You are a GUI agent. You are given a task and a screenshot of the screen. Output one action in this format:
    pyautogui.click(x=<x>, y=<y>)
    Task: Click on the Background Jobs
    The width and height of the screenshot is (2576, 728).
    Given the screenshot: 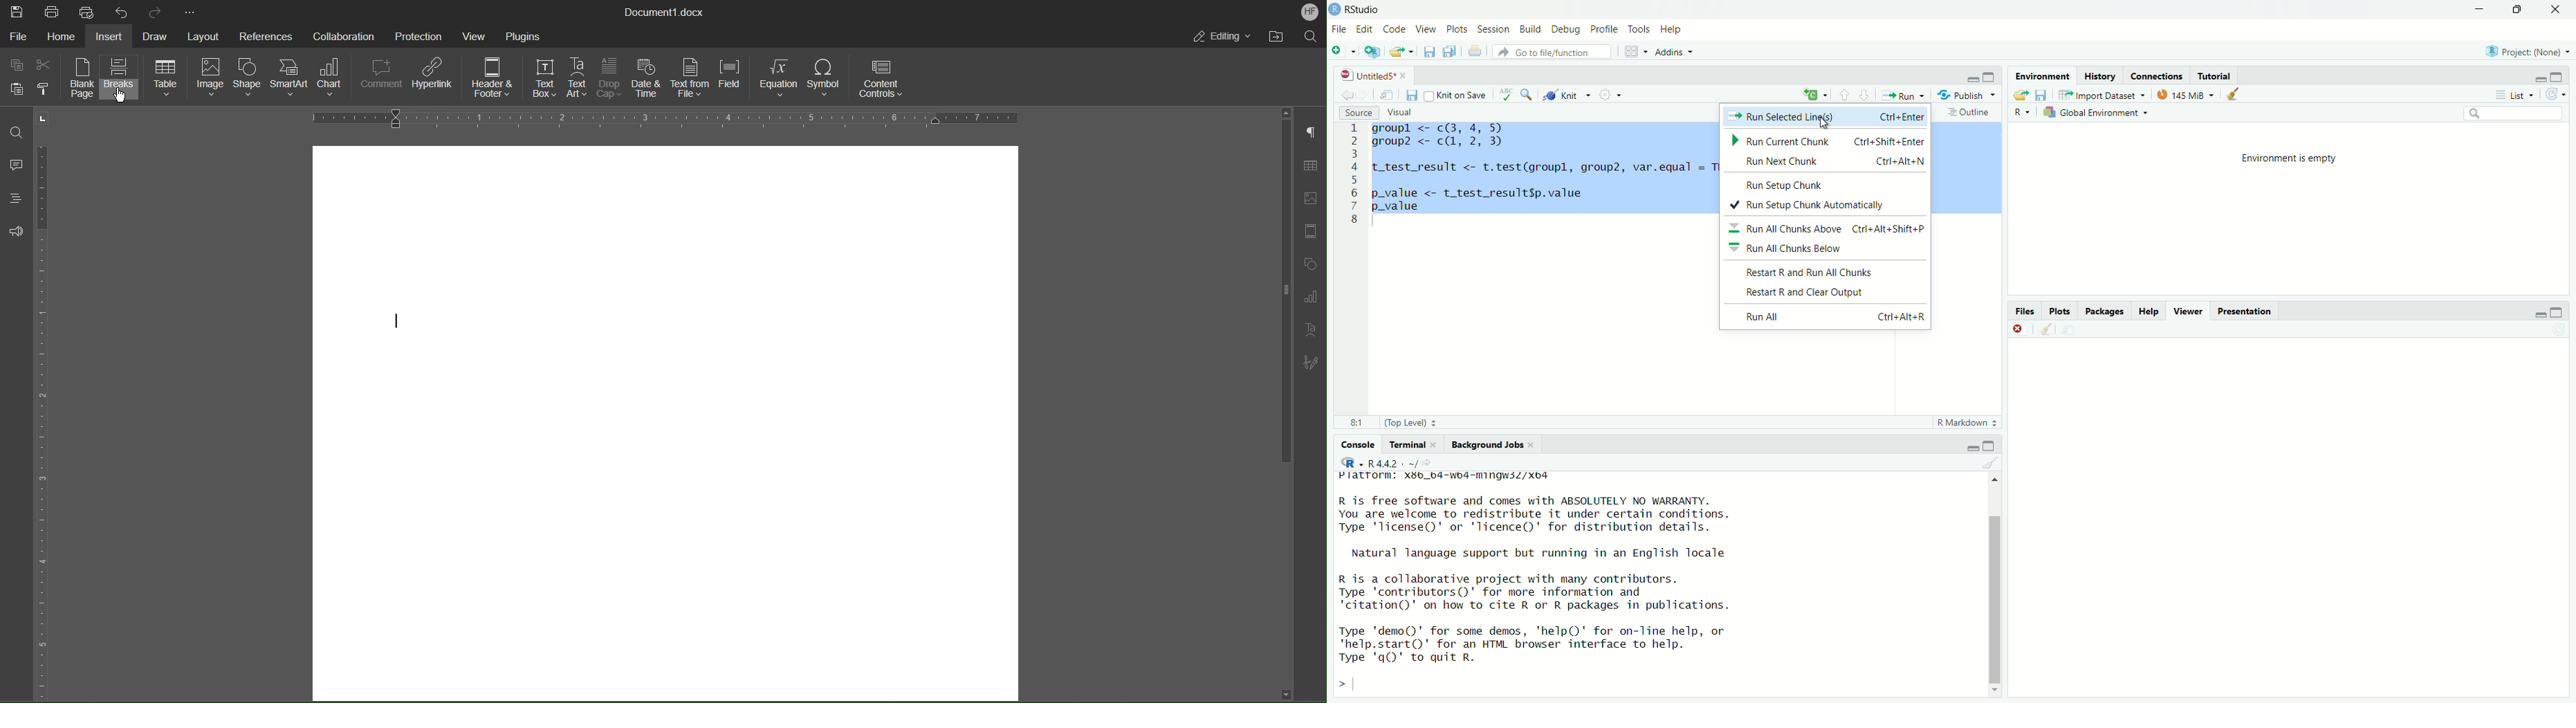 What is the action you would take?
    pyautogui.click(x=1493, y=446)
    